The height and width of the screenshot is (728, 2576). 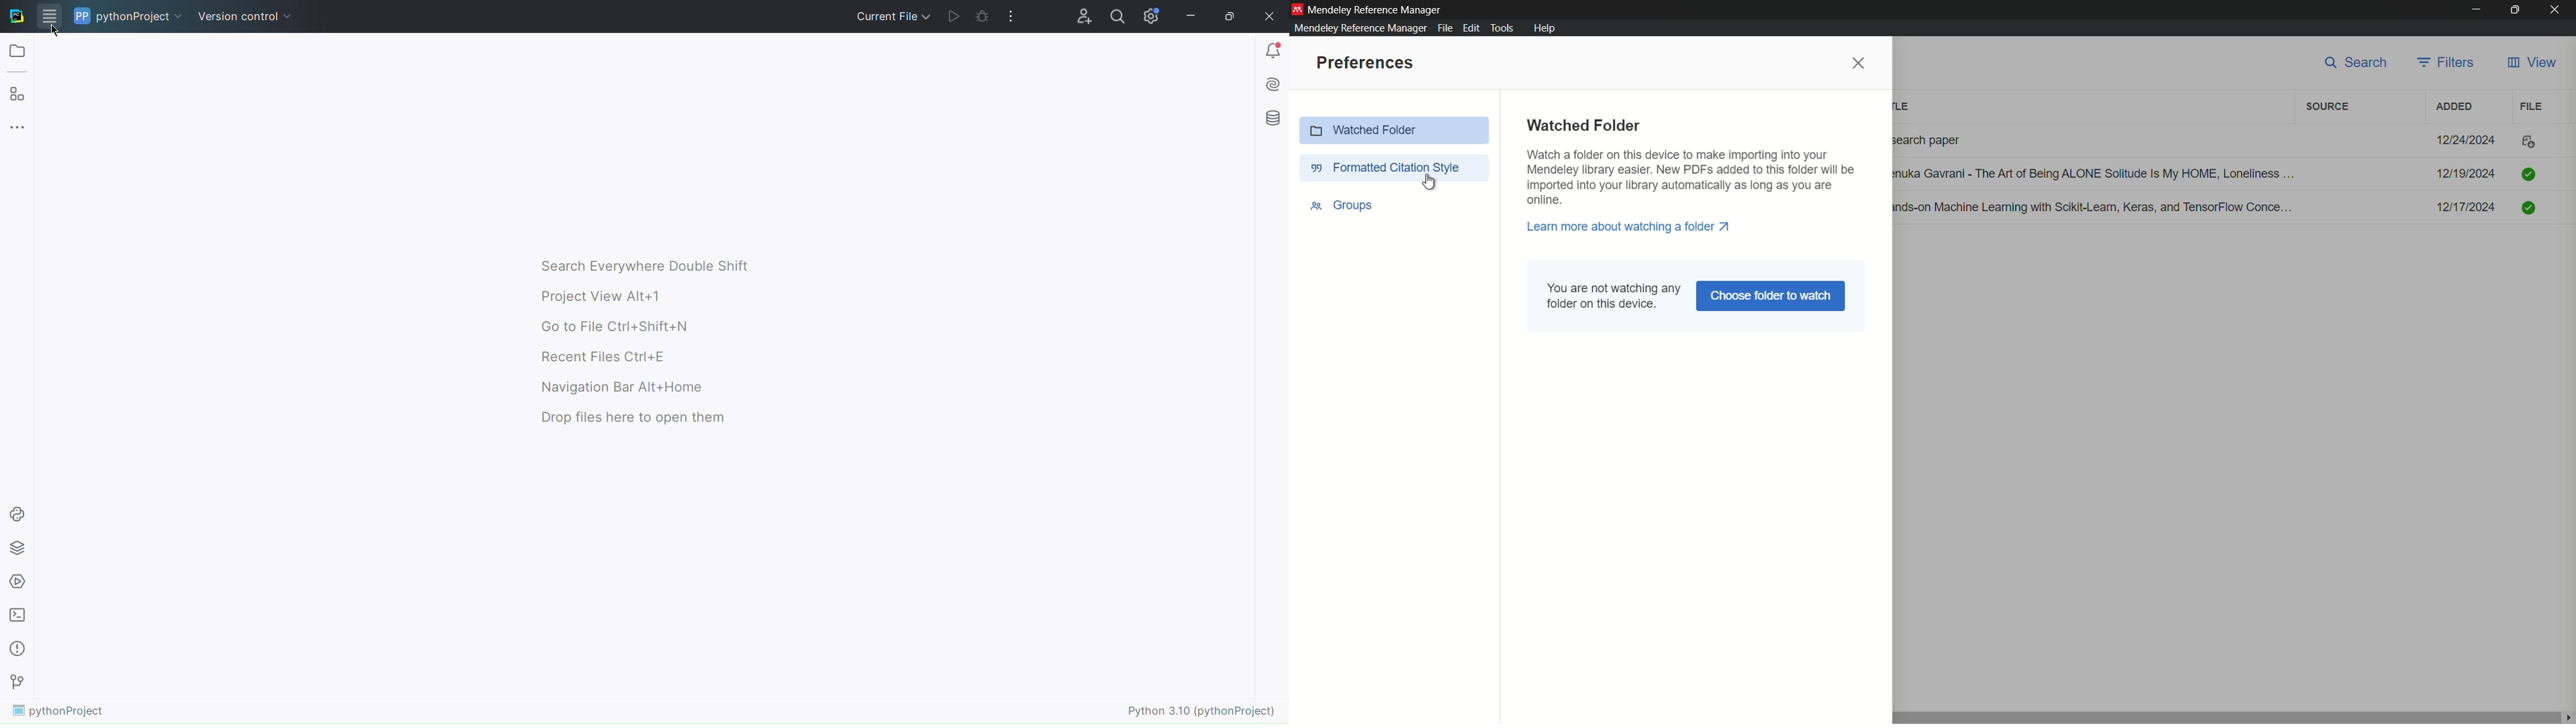 I want to click on Search, so click(x=1118, y=15).